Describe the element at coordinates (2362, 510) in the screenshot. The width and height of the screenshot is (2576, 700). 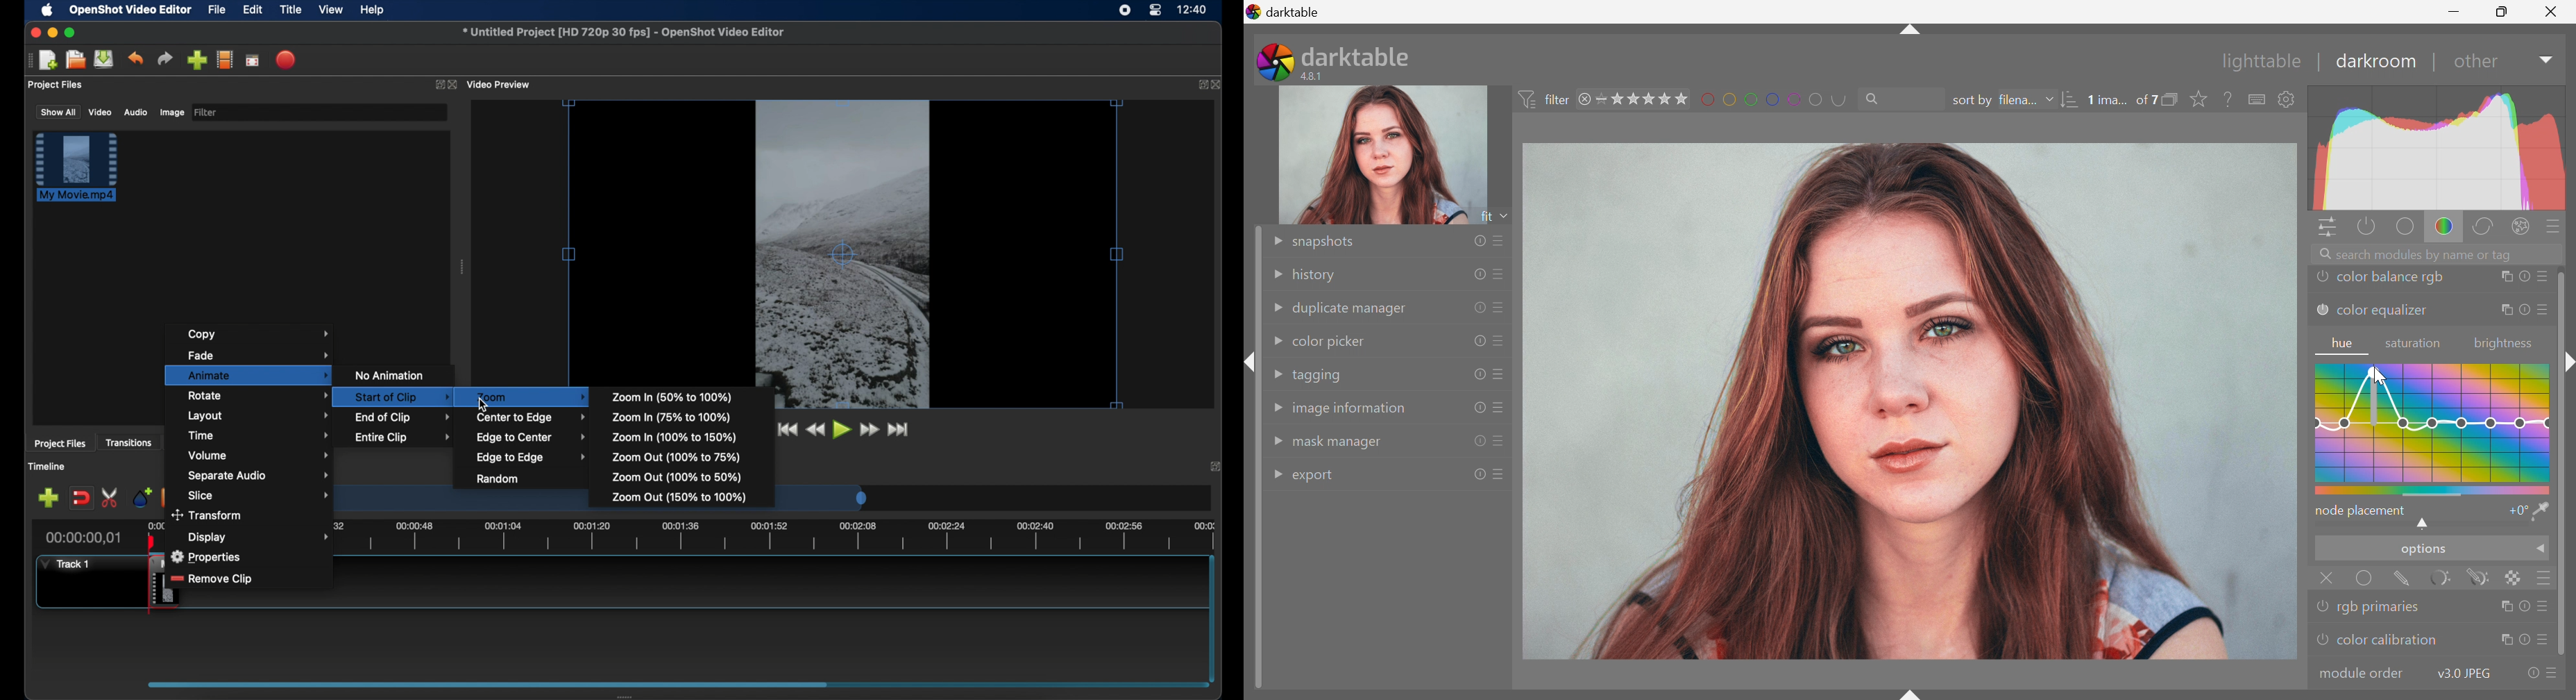
I see `node placement` at that location.